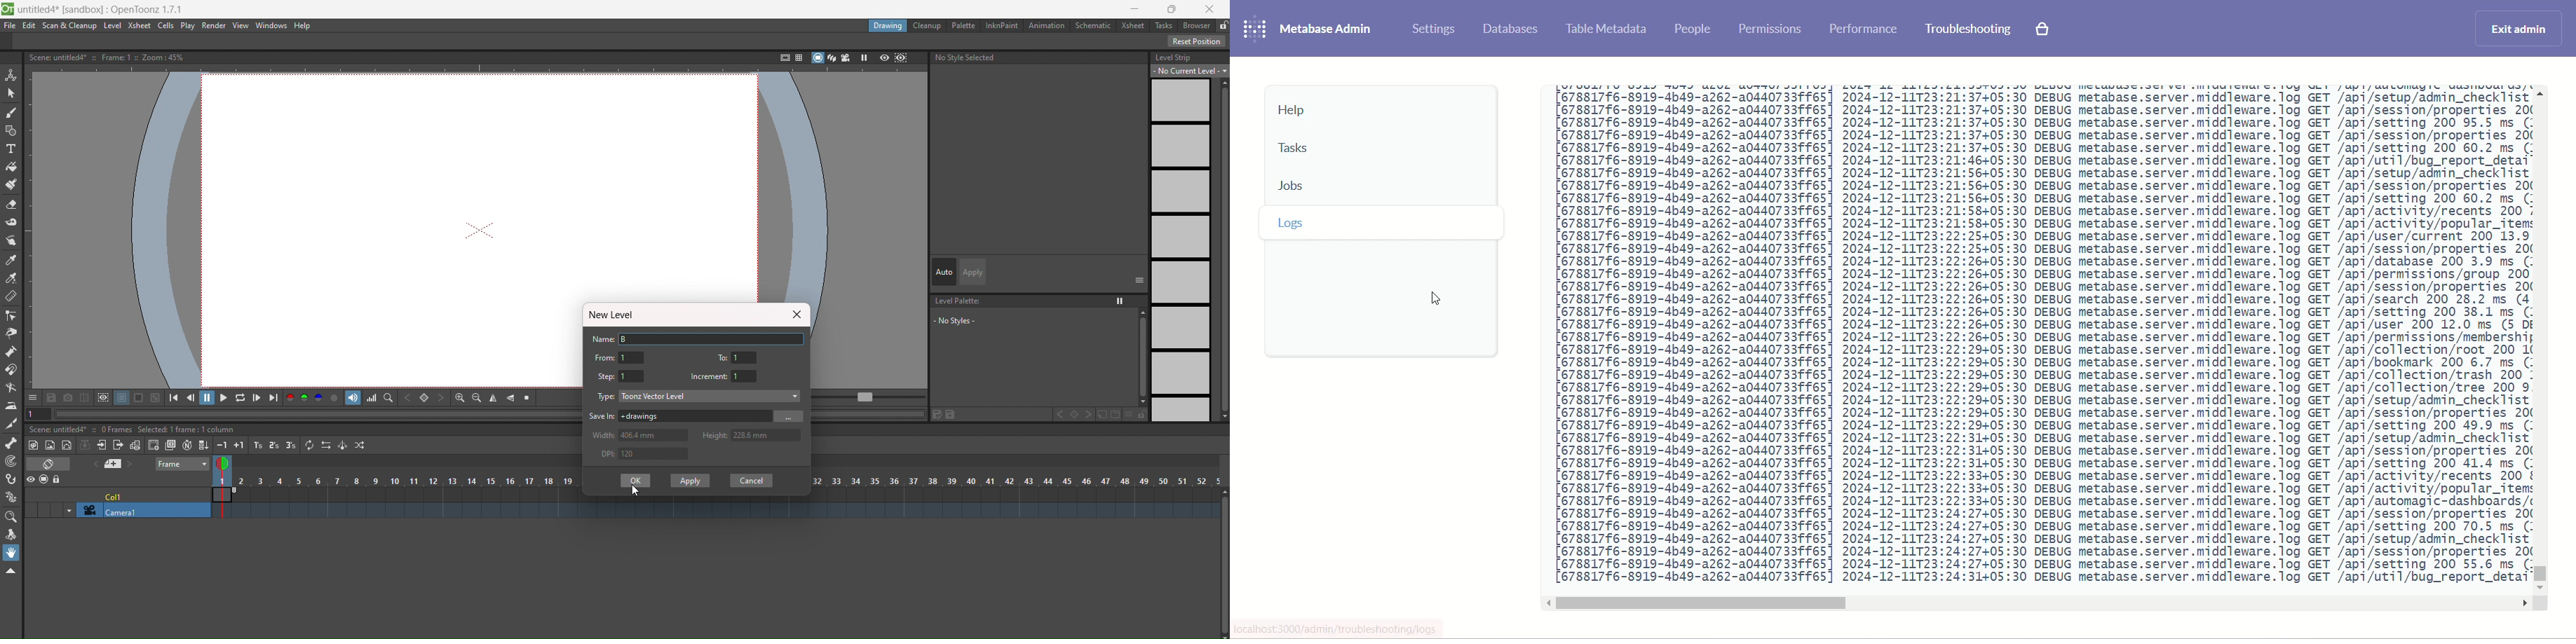  Describe the element at coordinates (1135, 9) in the screenshot. I see `minimise` at that location.